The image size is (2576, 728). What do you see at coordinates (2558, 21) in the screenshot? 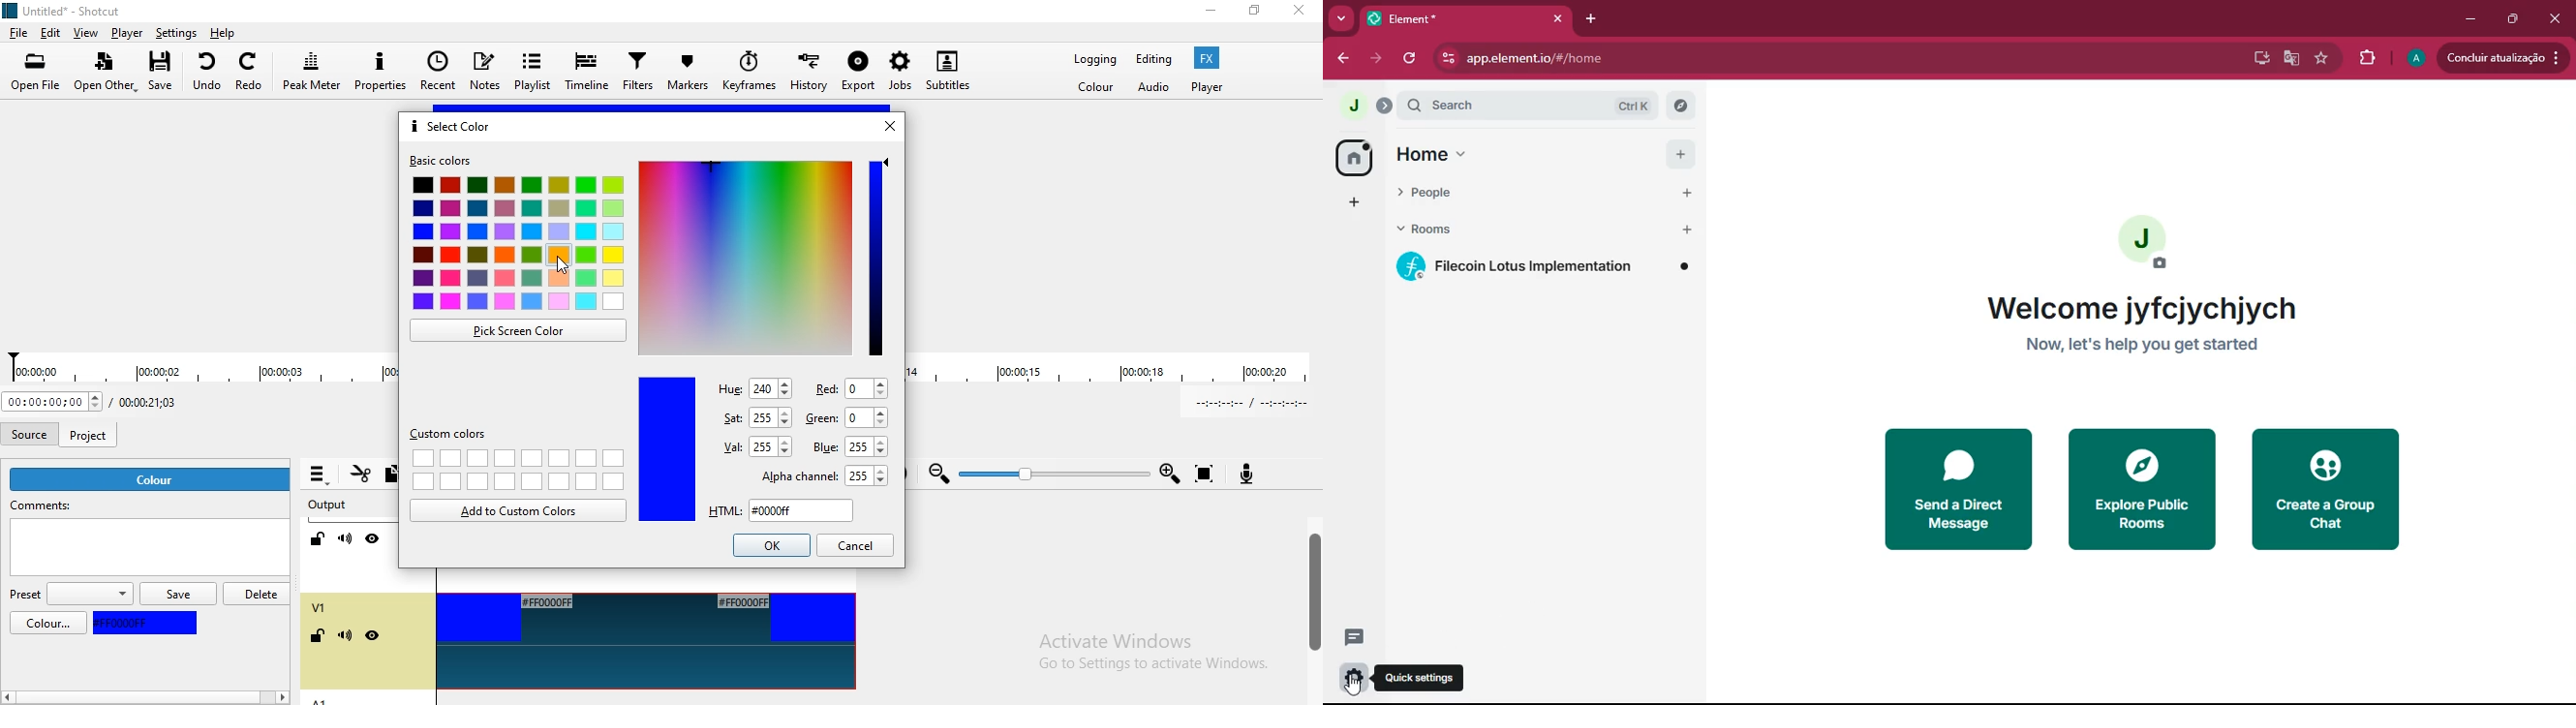
I see `close` at bounding box center [2558, 21].